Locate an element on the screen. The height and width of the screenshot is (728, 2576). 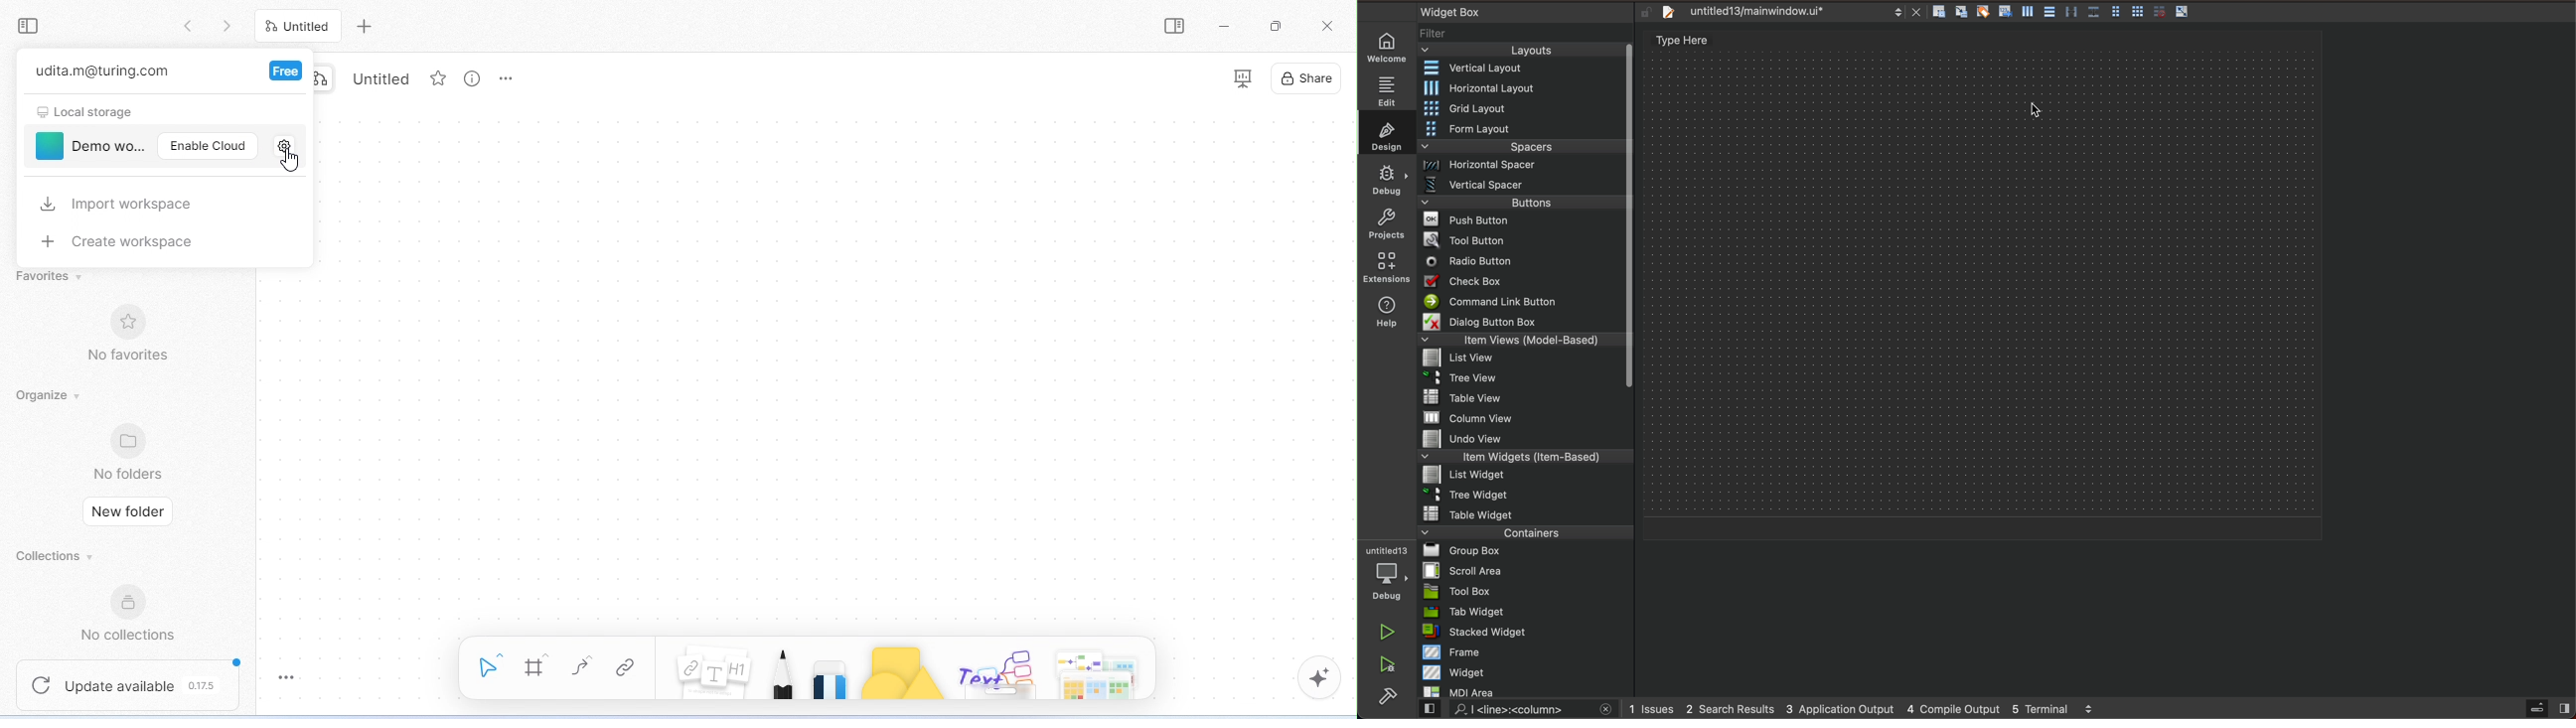
design is located at coordinates (1385, 133).